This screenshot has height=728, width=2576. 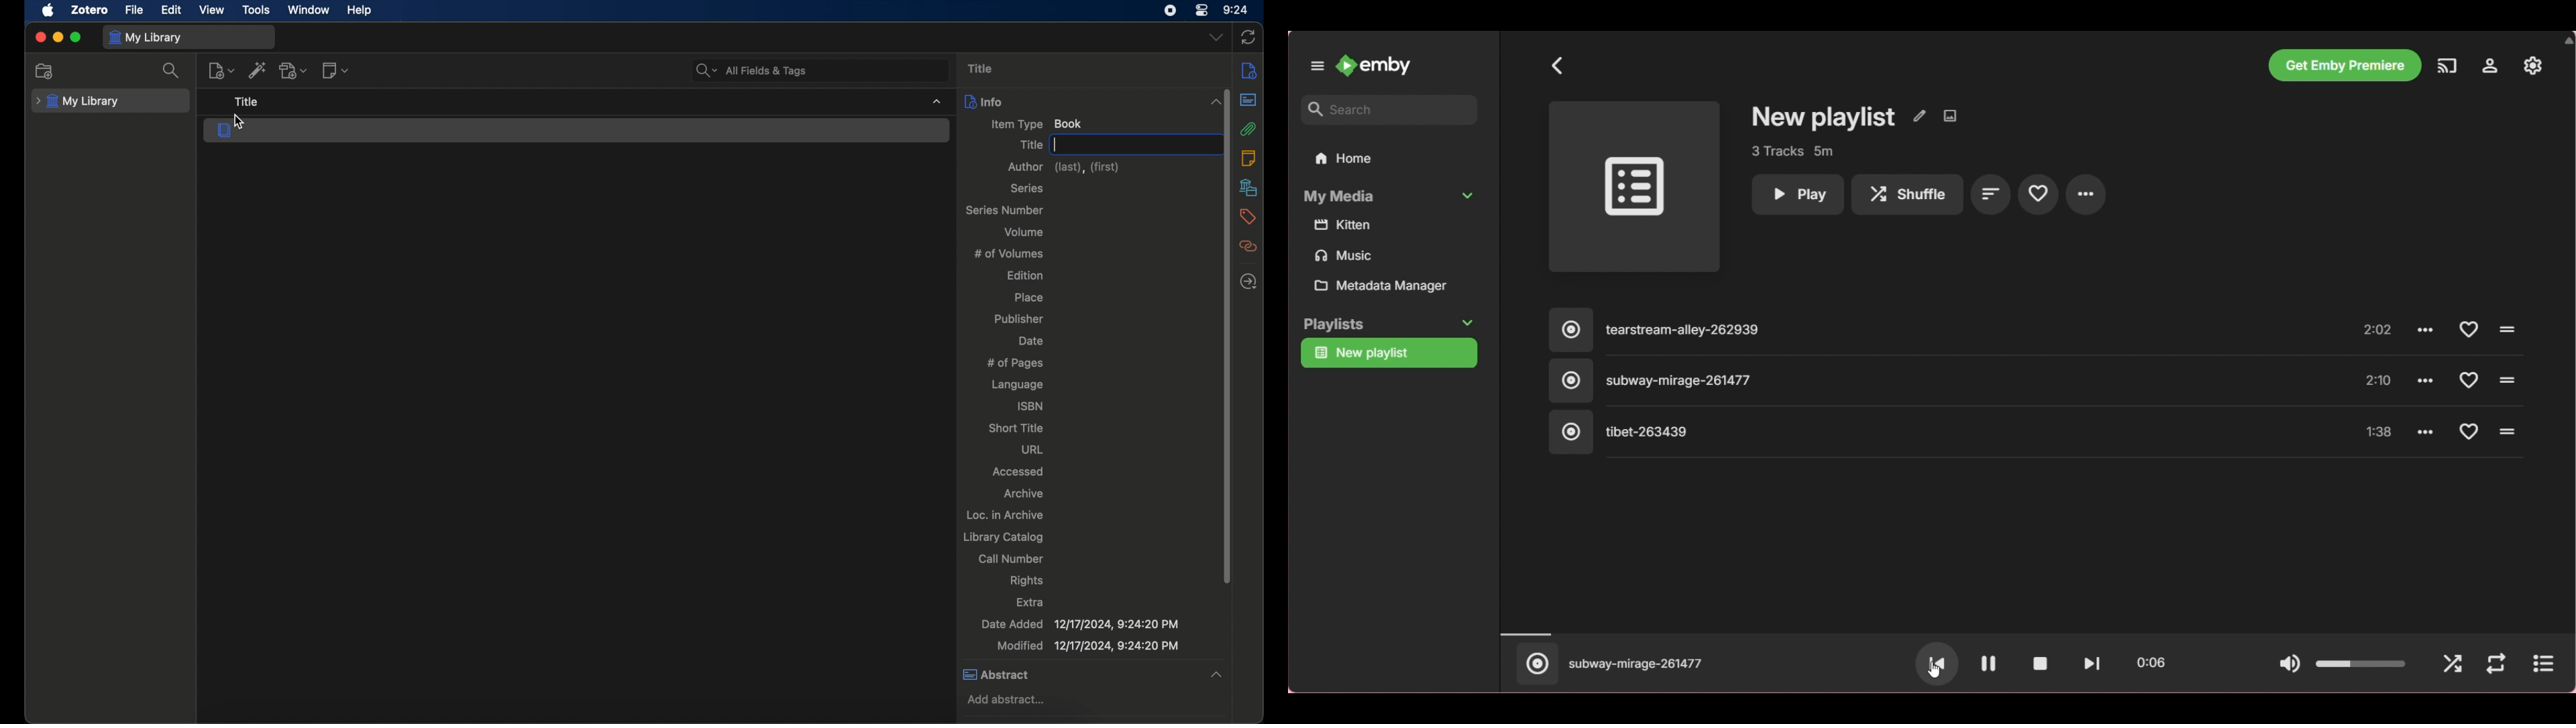 I want to click on file, so click(x=134, y=11).